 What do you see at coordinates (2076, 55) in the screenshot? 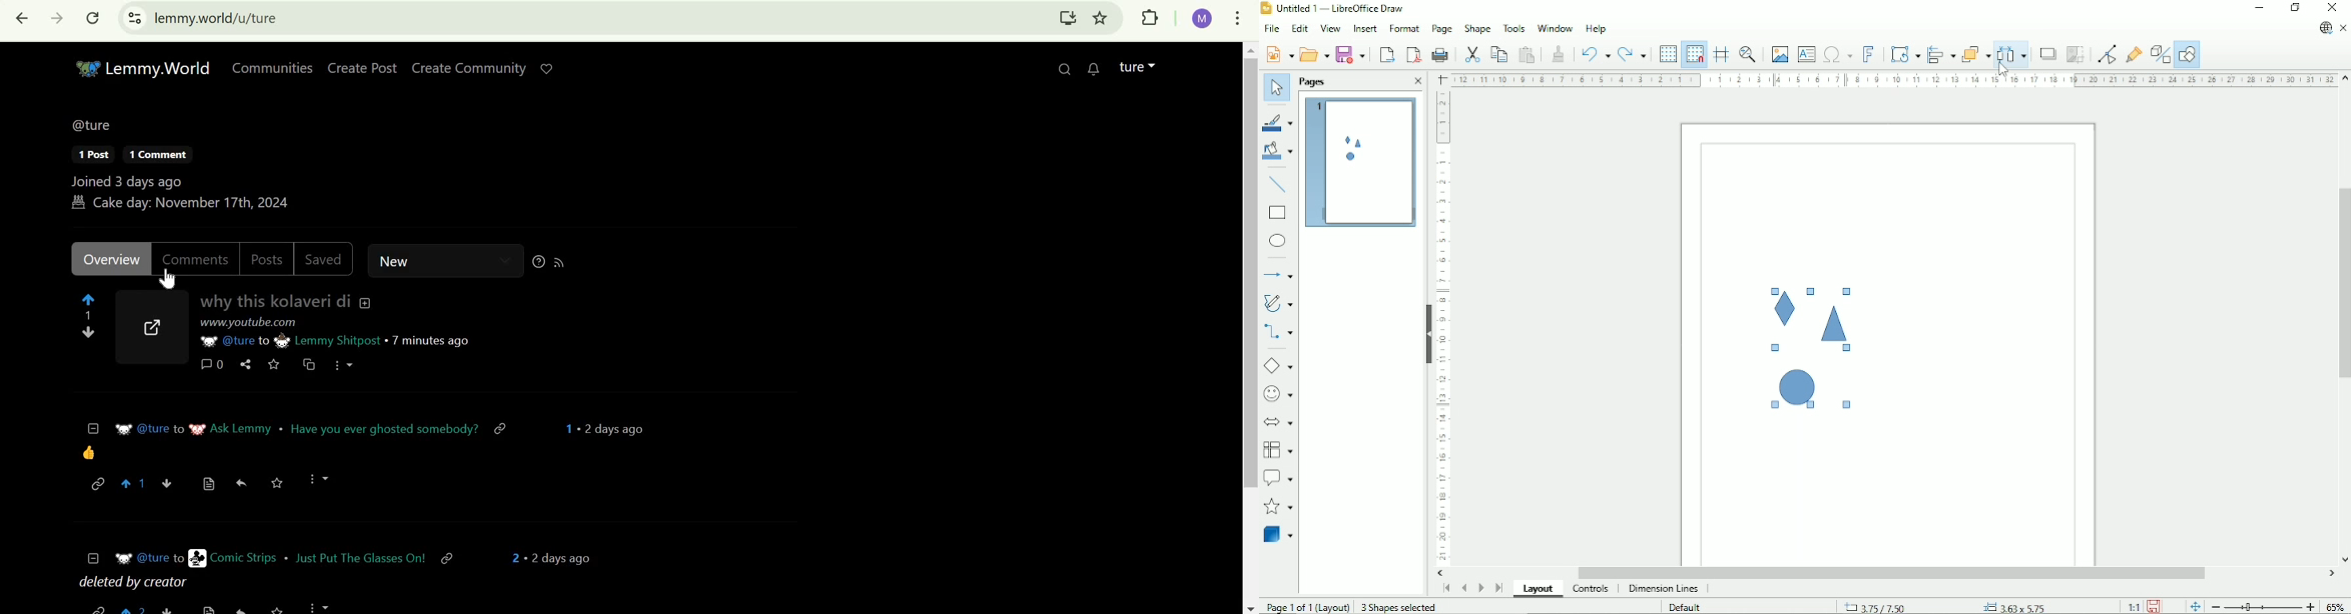
I see `Crop image` at bounding box center [2076, 55].